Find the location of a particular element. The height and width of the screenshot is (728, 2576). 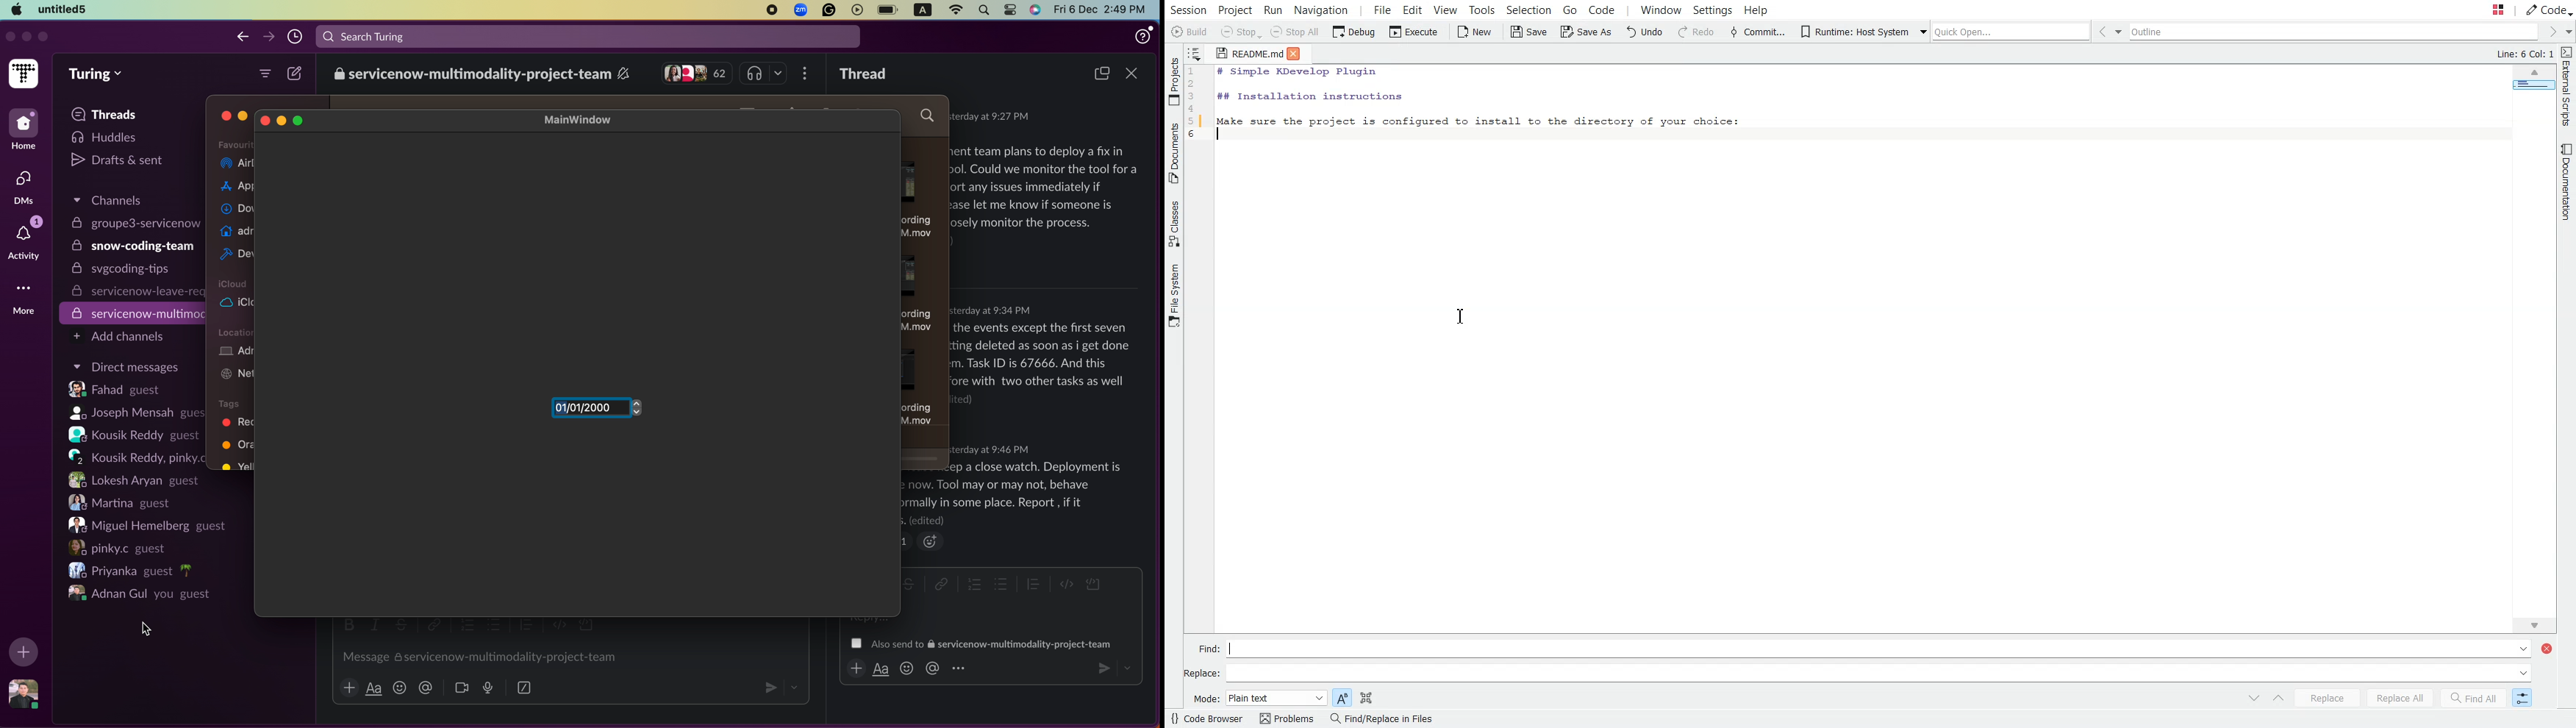

menu is located at coordinates (266, 72).